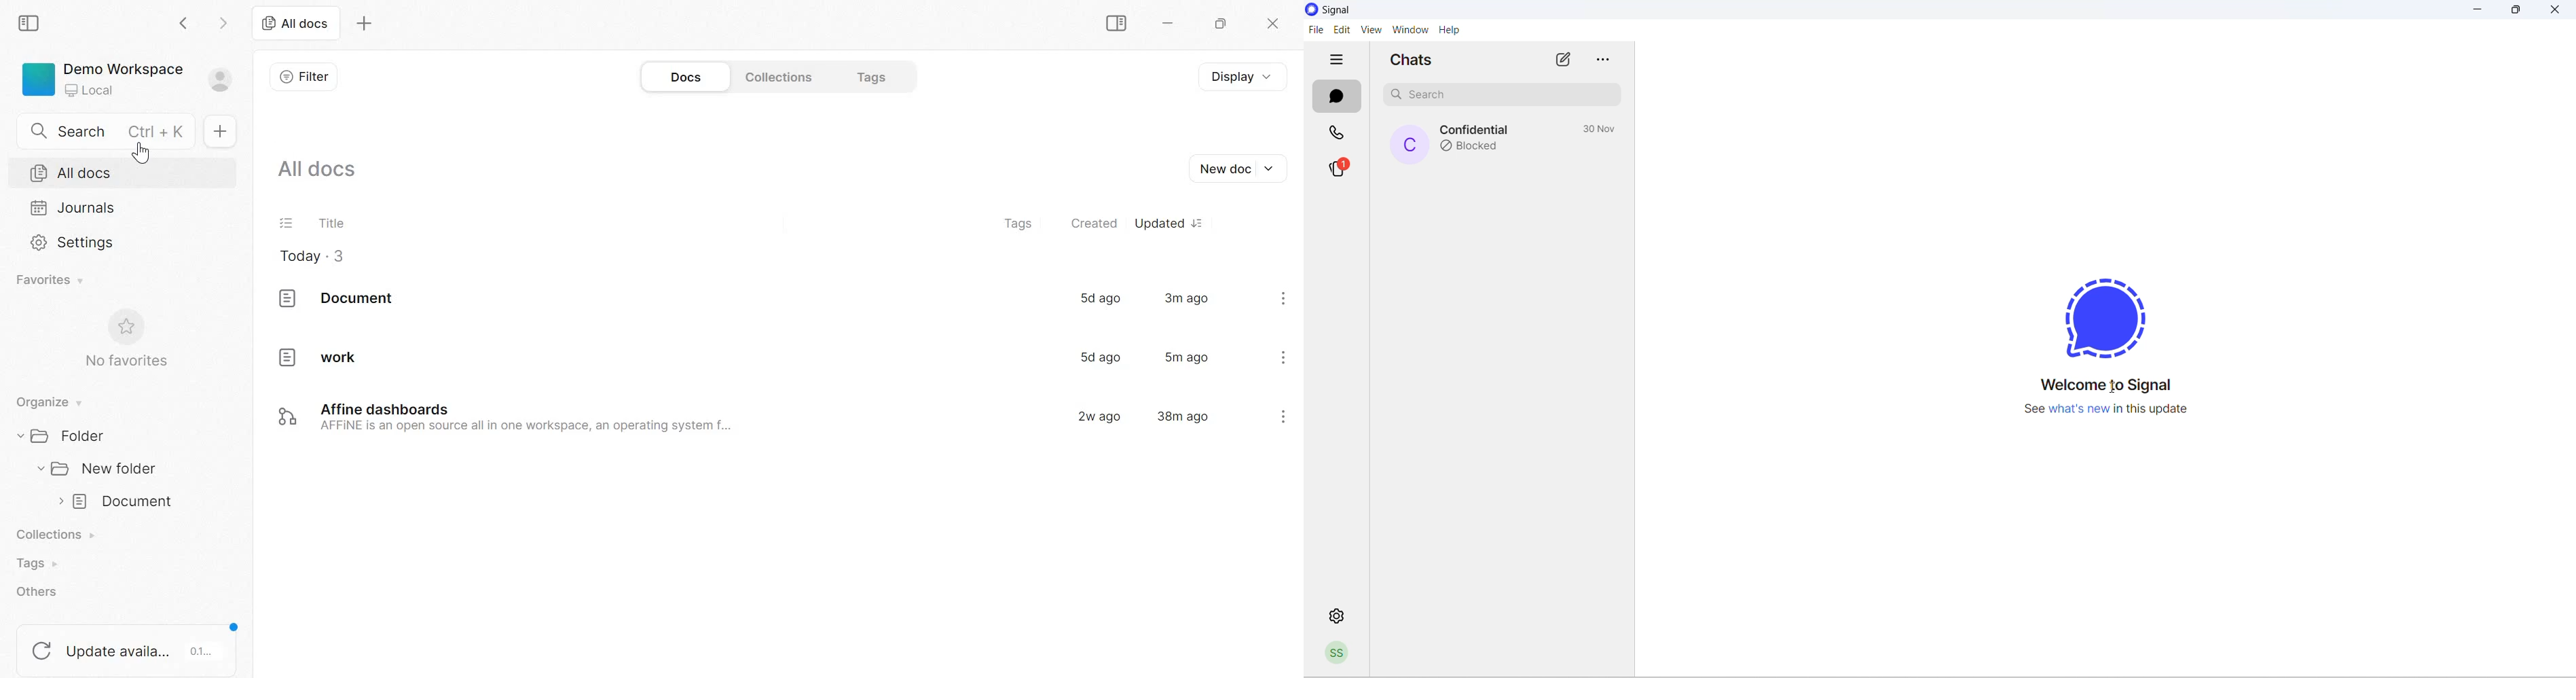 The height and width of the screenshot is (700, 2576). I want to click on file, so click(1316, 29).